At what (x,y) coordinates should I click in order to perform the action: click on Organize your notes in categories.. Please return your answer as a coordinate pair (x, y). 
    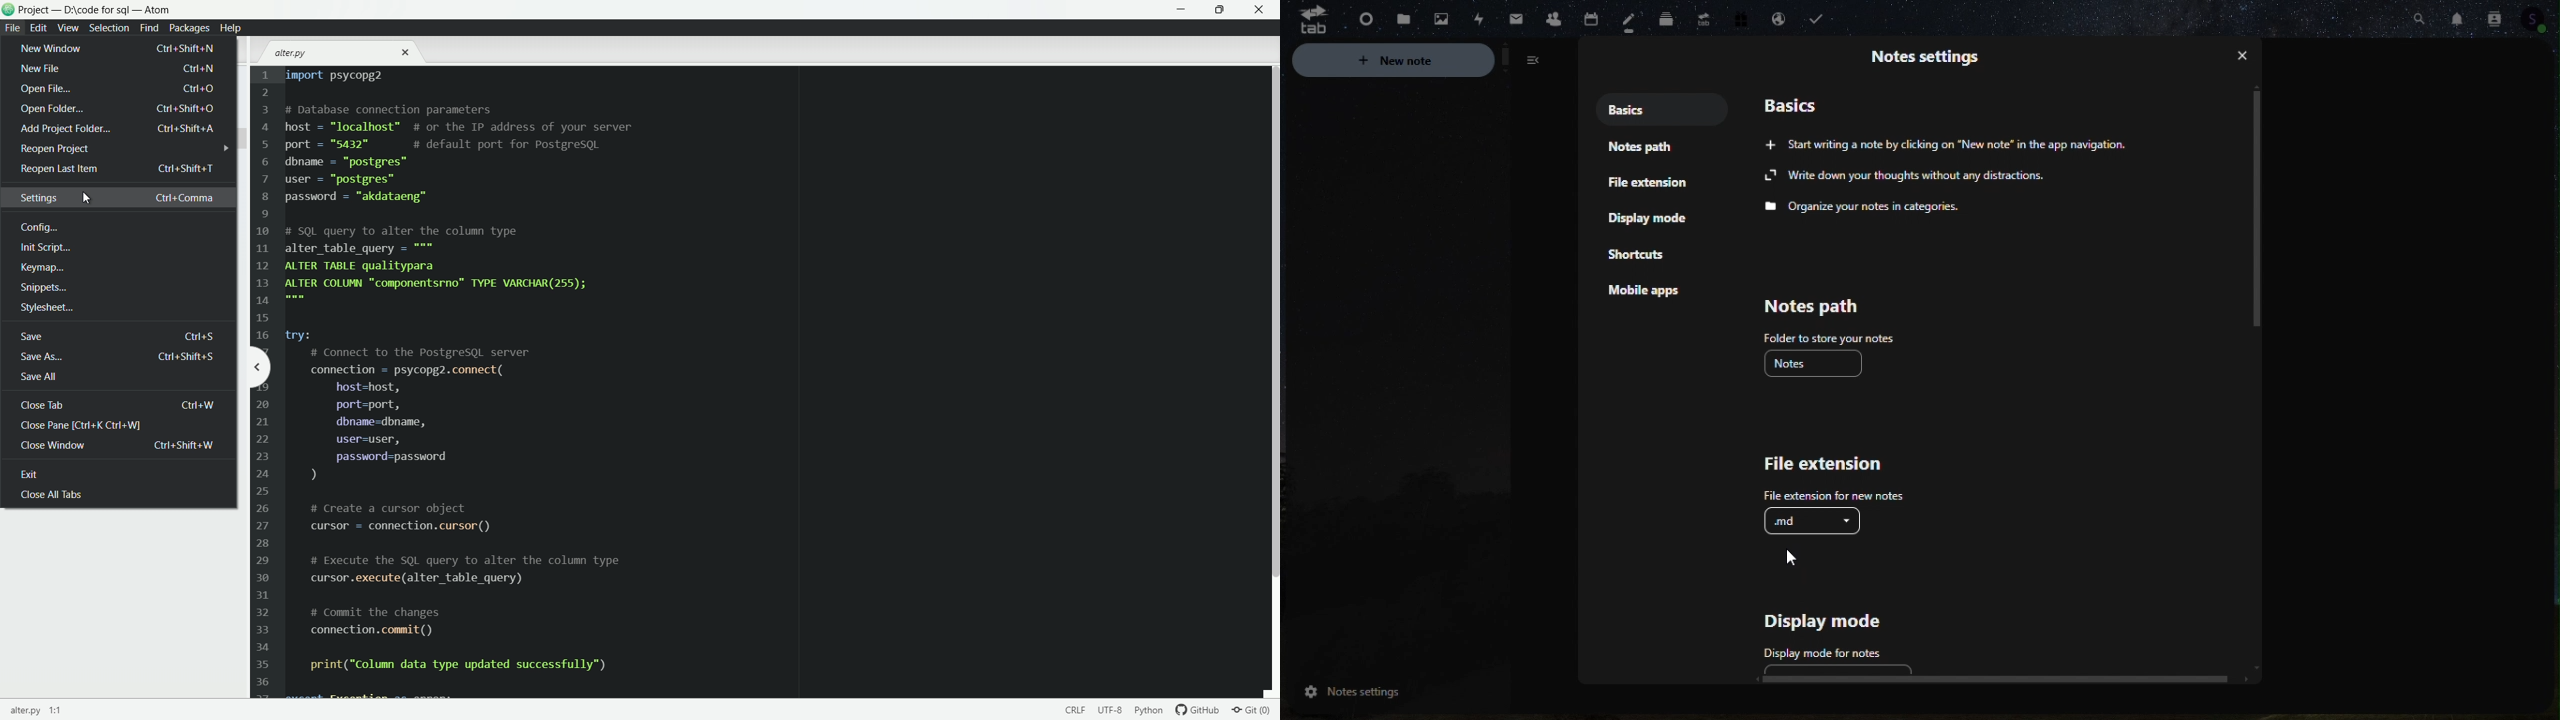
    Looking at the image, I should click on (1869, 208).